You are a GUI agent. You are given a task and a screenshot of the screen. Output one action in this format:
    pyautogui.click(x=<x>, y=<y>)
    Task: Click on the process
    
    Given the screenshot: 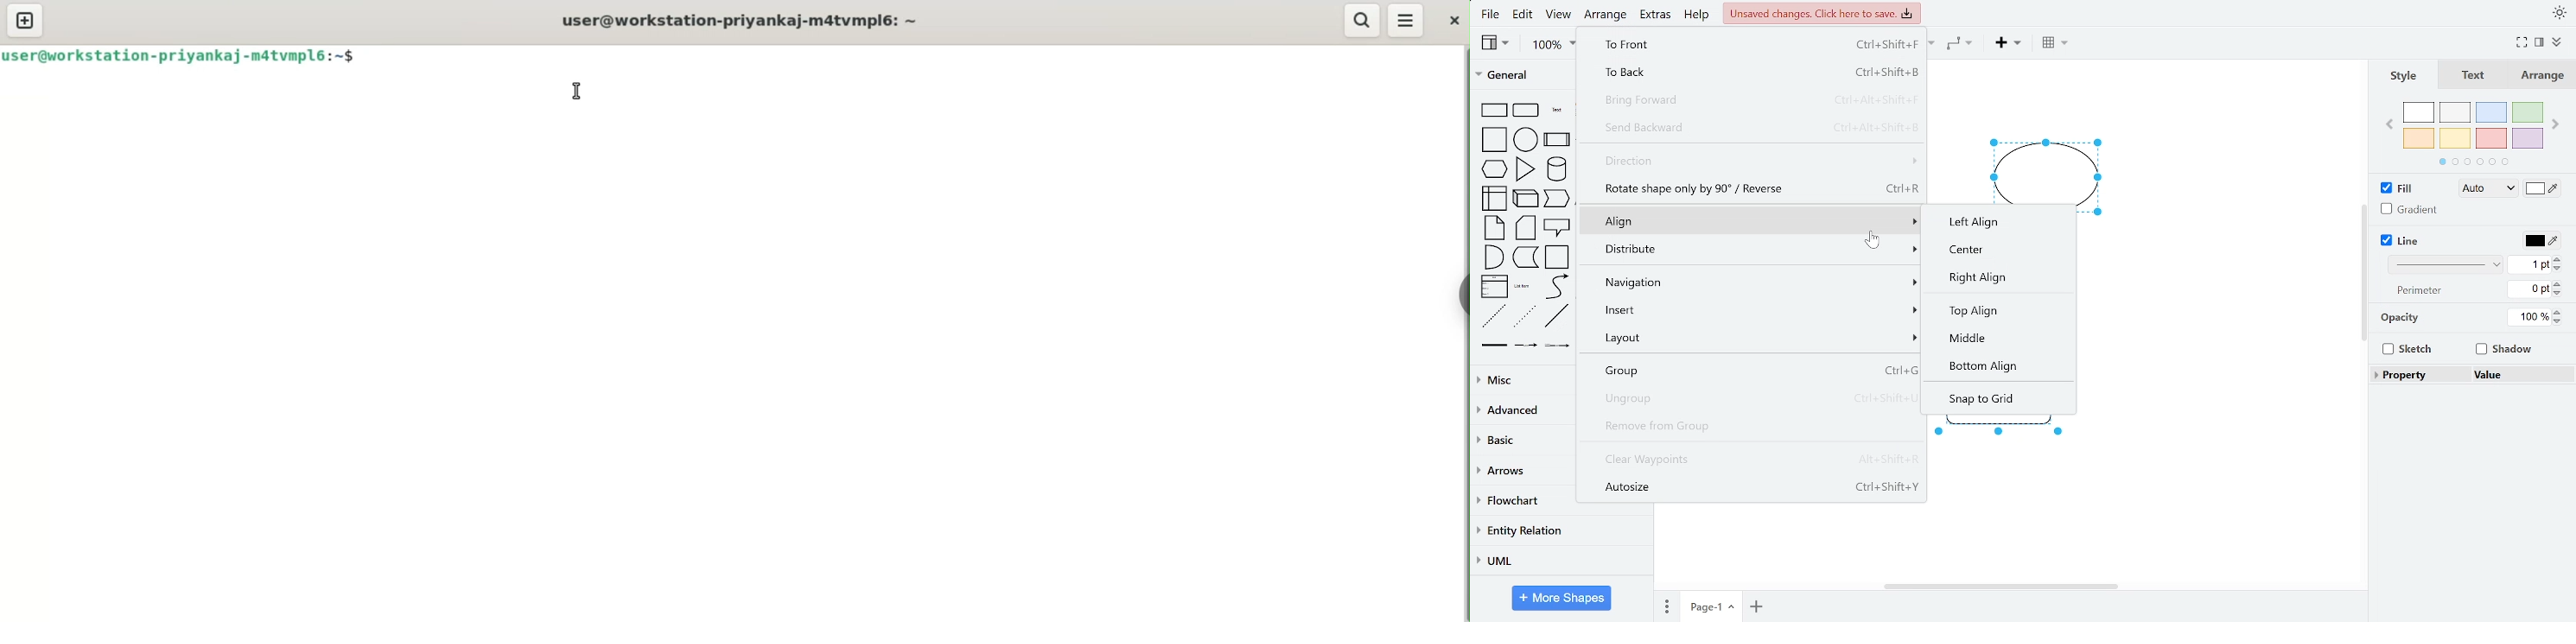 What is the action you would take?
    pyautogui.click(x=1557, y=139)
    